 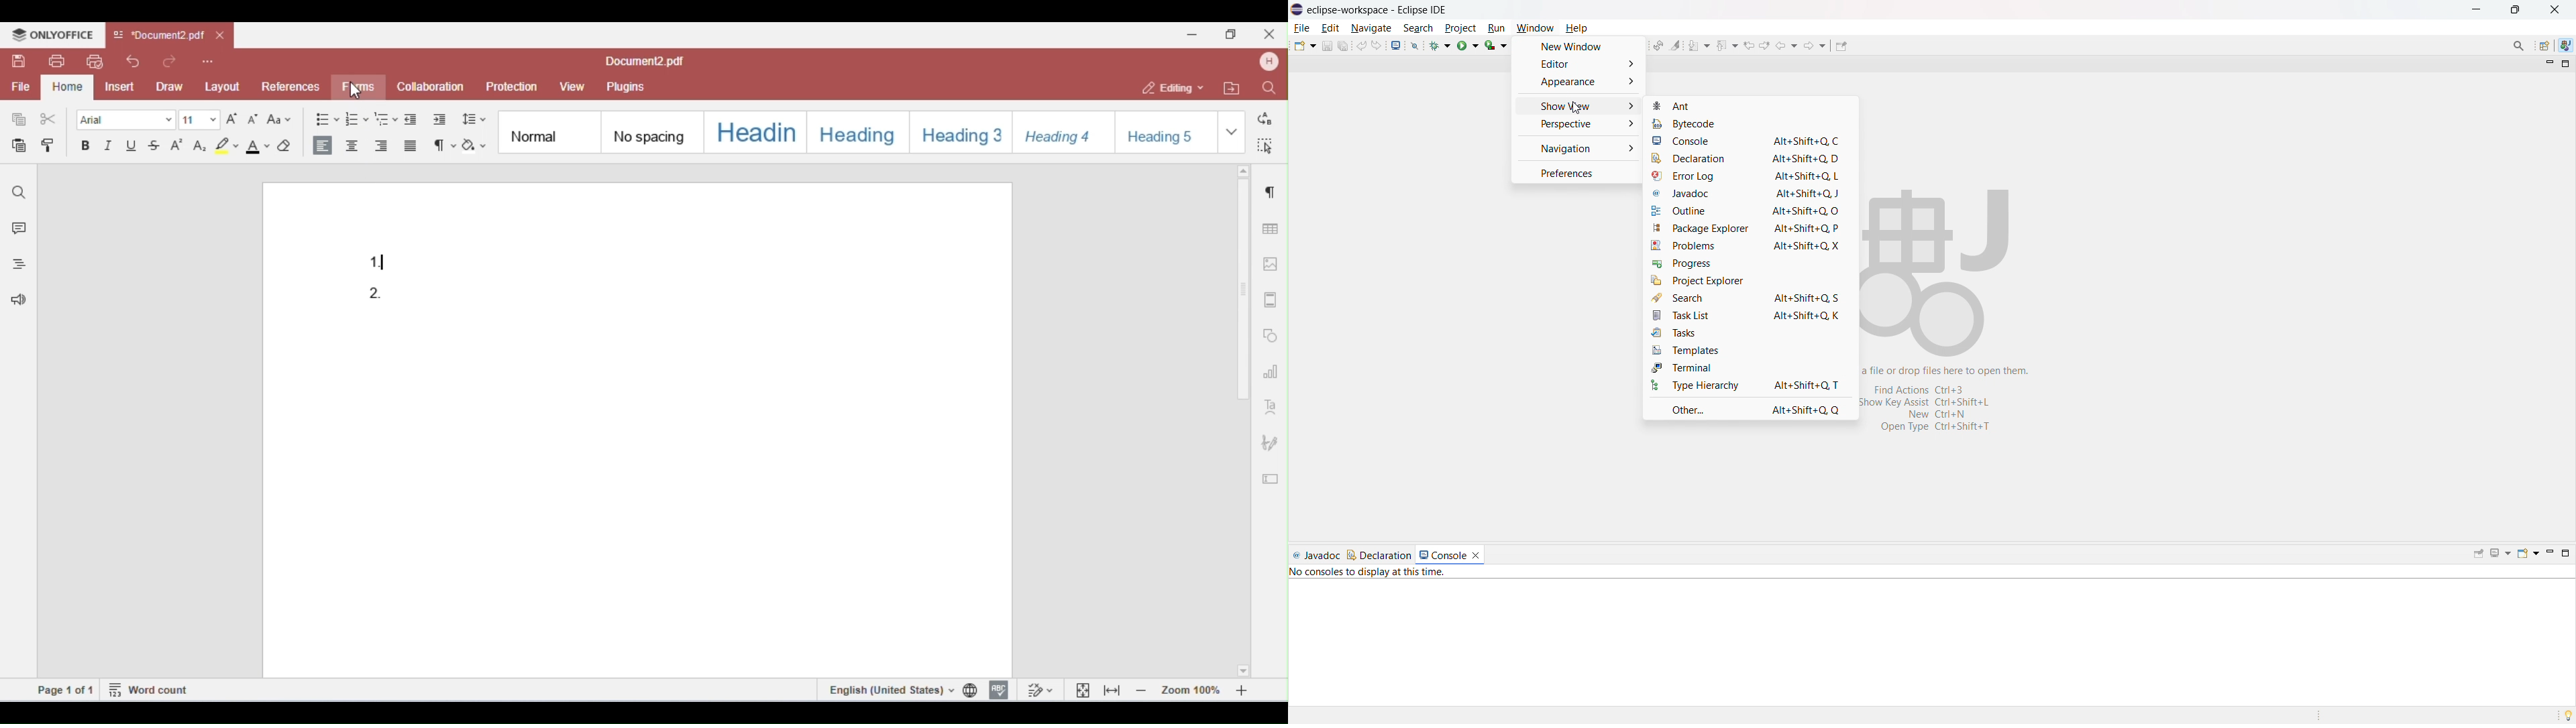 I want to click on perspective, so click(x=1577, y=124).